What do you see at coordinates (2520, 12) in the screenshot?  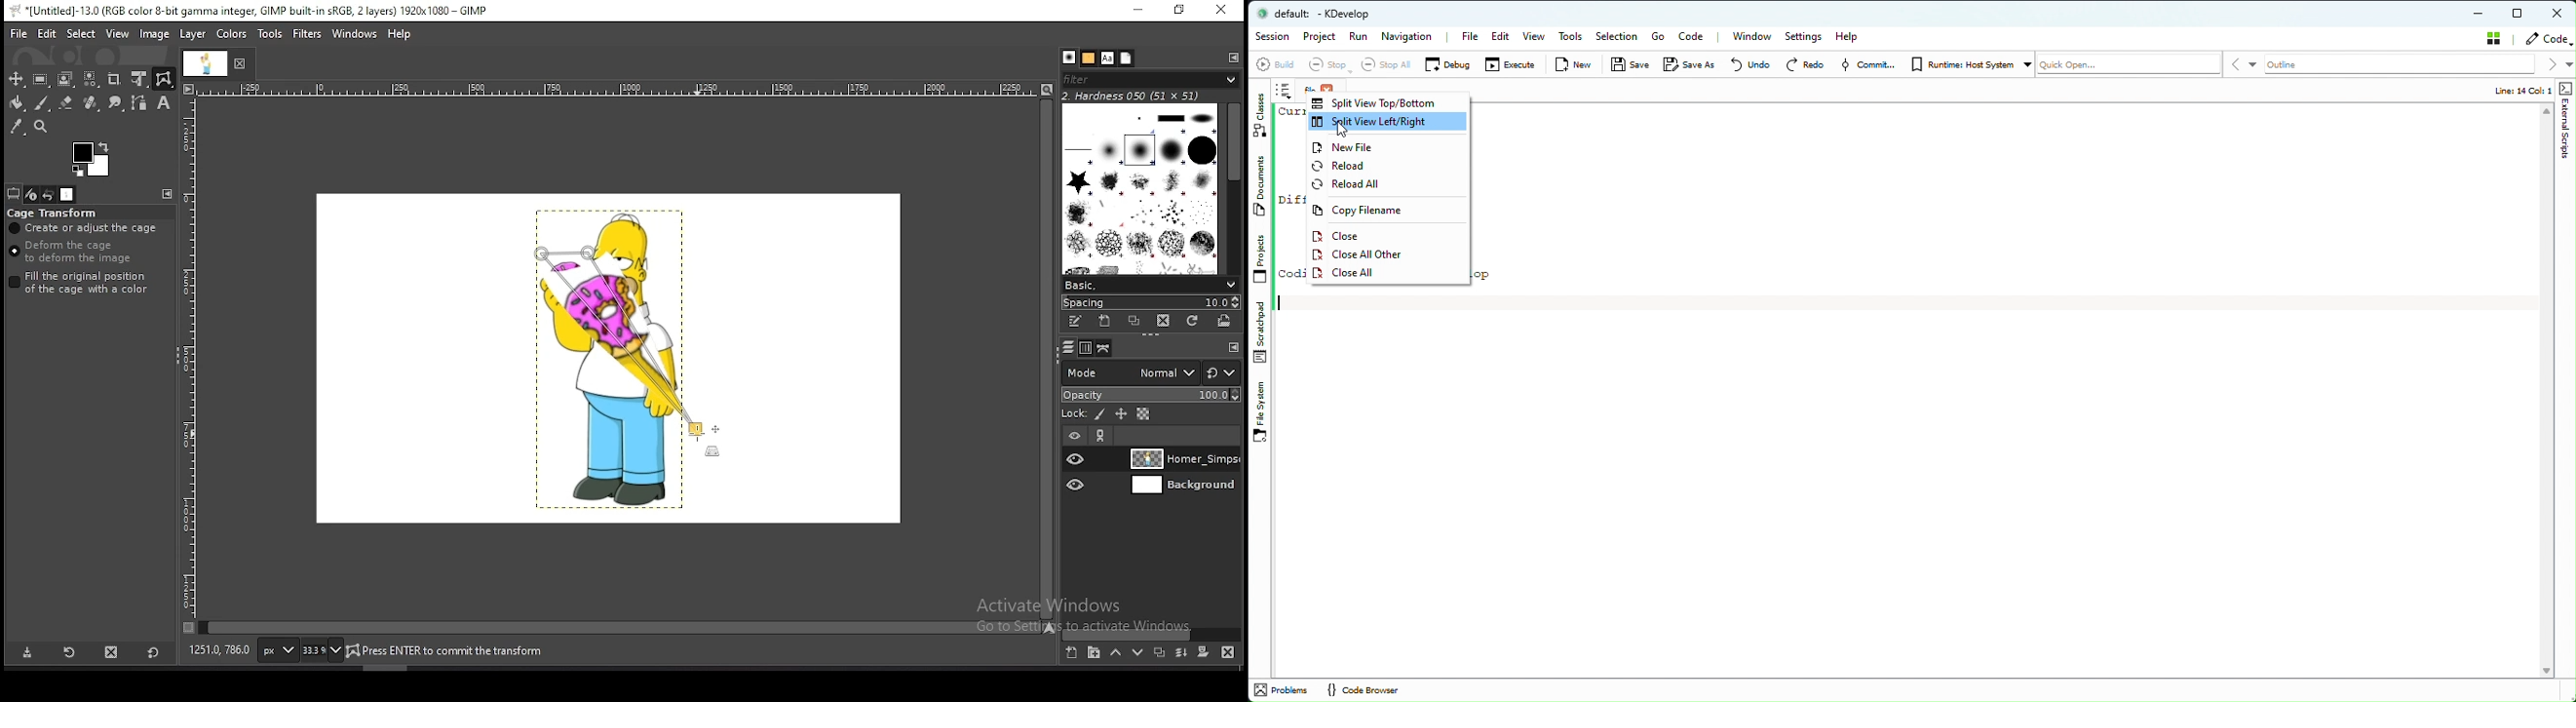 I see `Maximize` at bounding box center [2520, 12].